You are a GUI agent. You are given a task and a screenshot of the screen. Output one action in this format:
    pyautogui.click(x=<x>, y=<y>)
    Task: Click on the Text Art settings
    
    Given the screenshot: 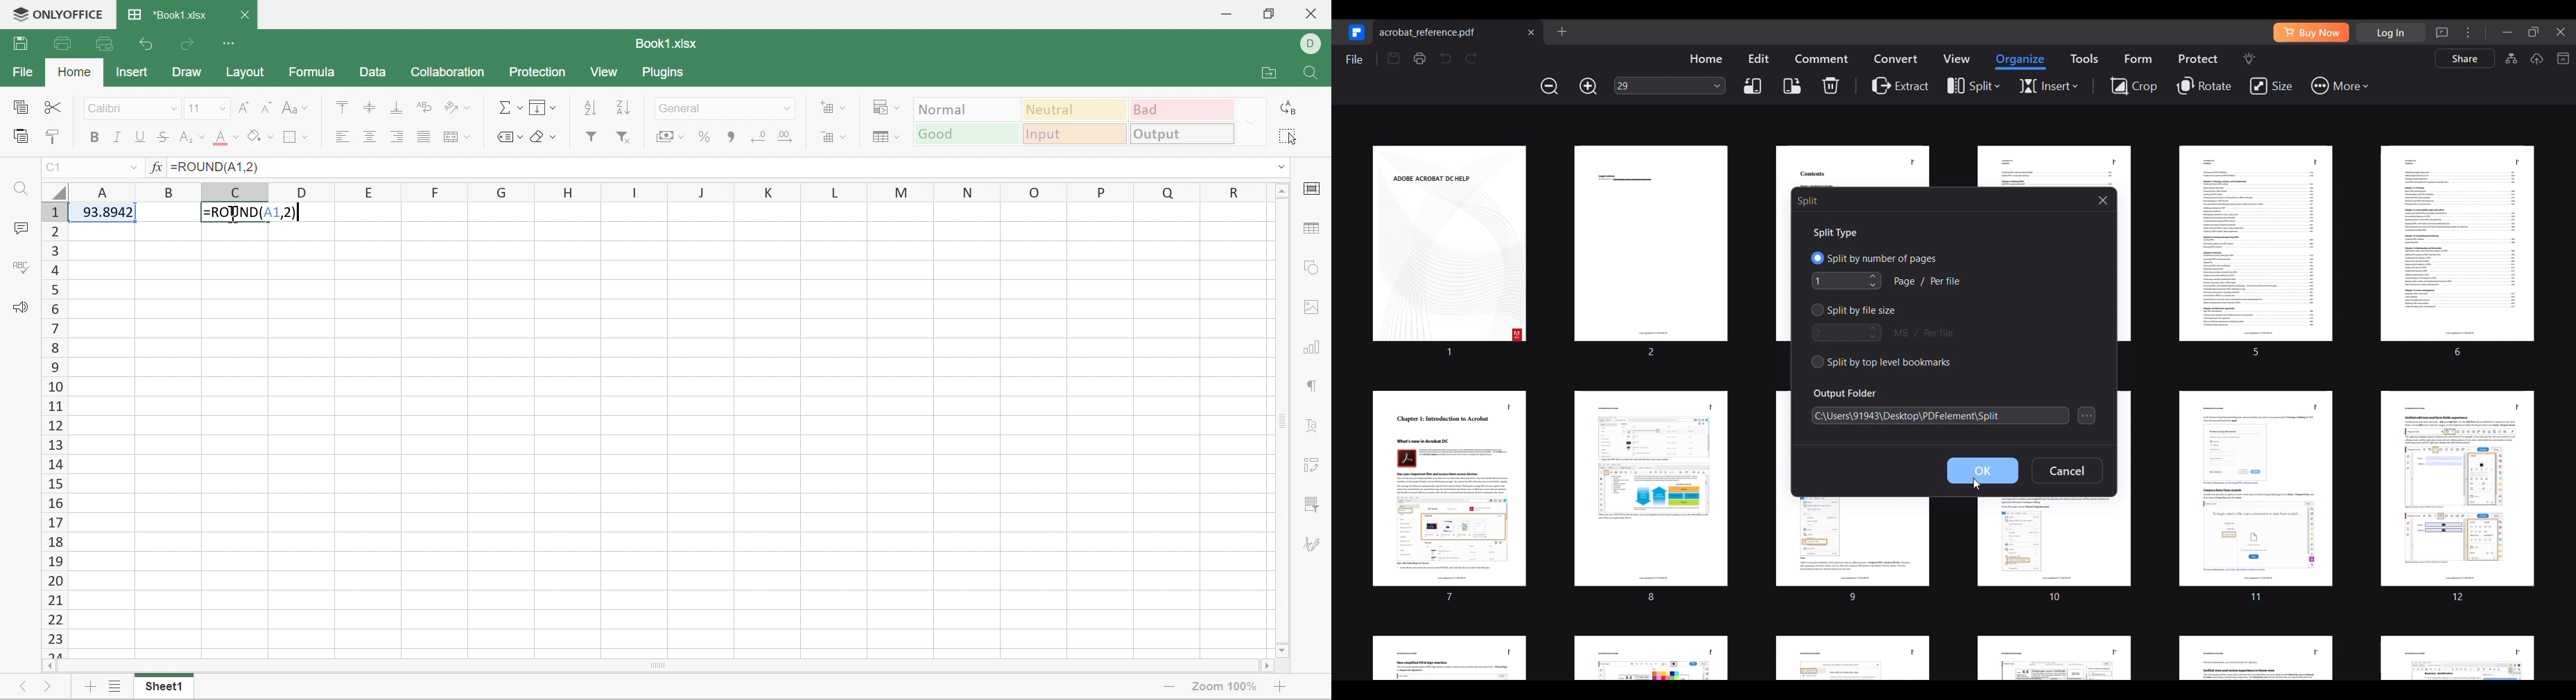 What is the action you would take?
    pyautogui.click(x=1314, y=428)
    